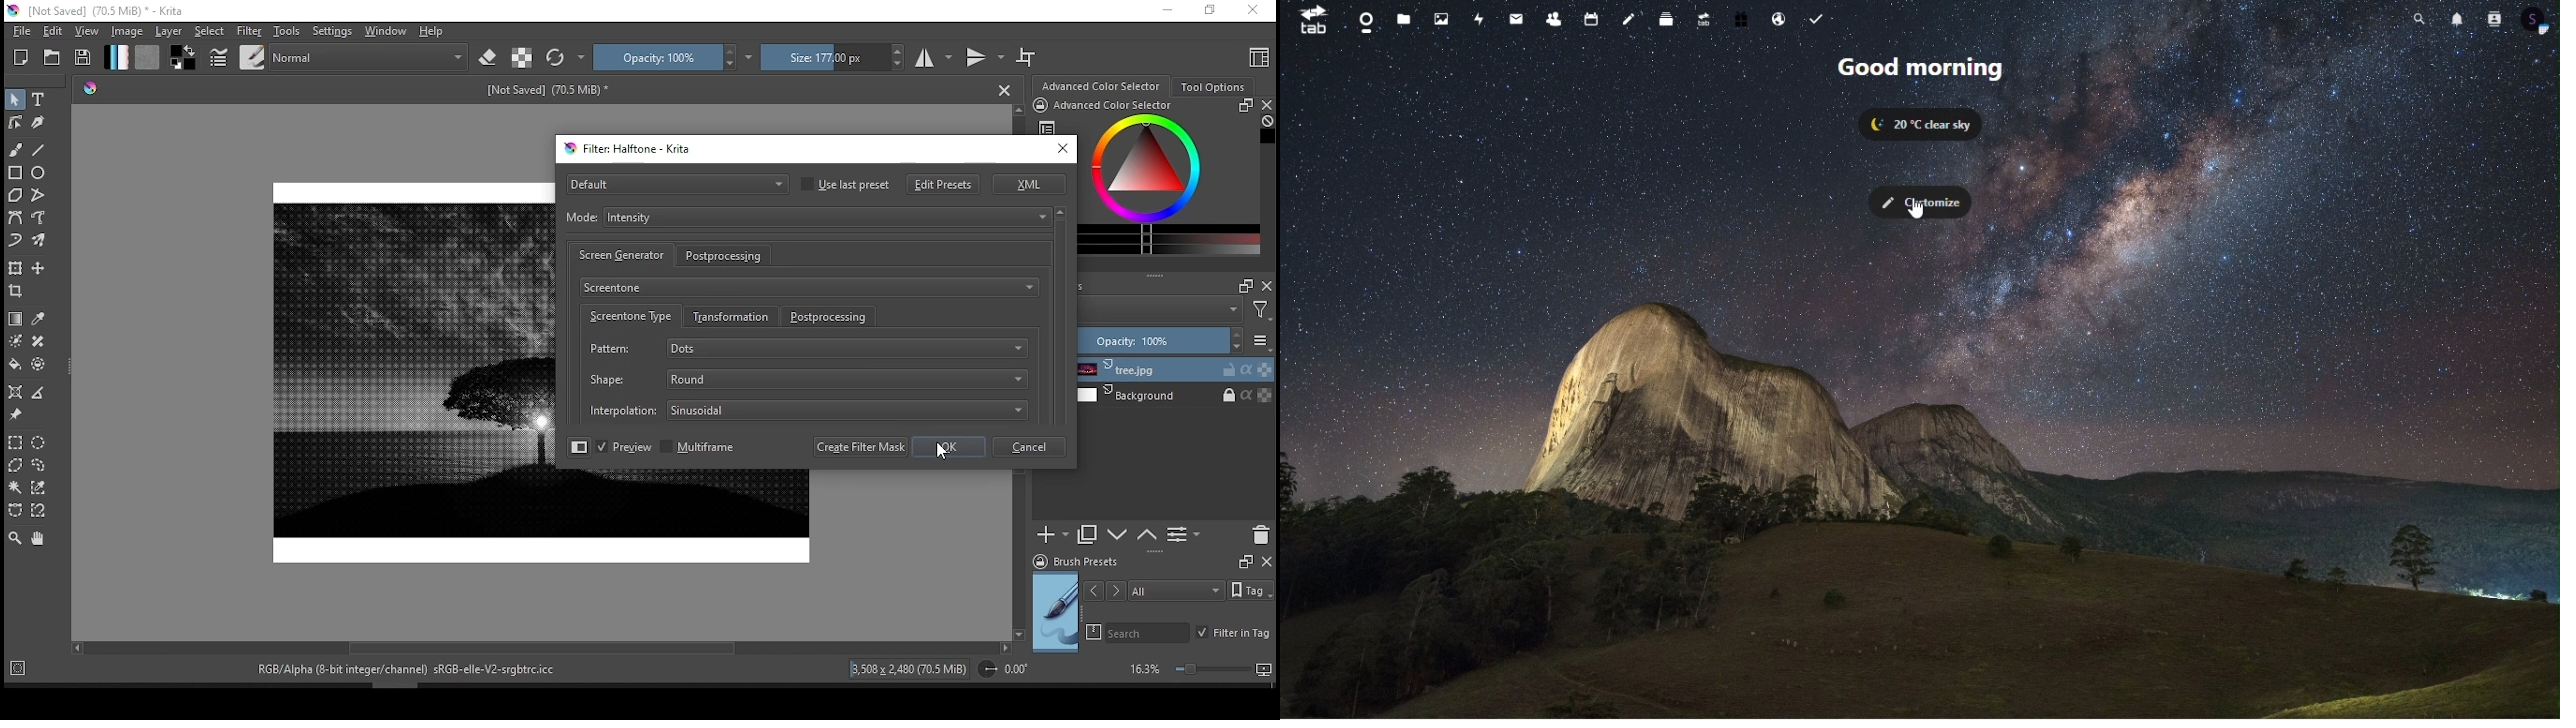  Describe the element at coordinates (1921, 124) in the screenshot. I see `20 degree celsius clear sky` at that location.